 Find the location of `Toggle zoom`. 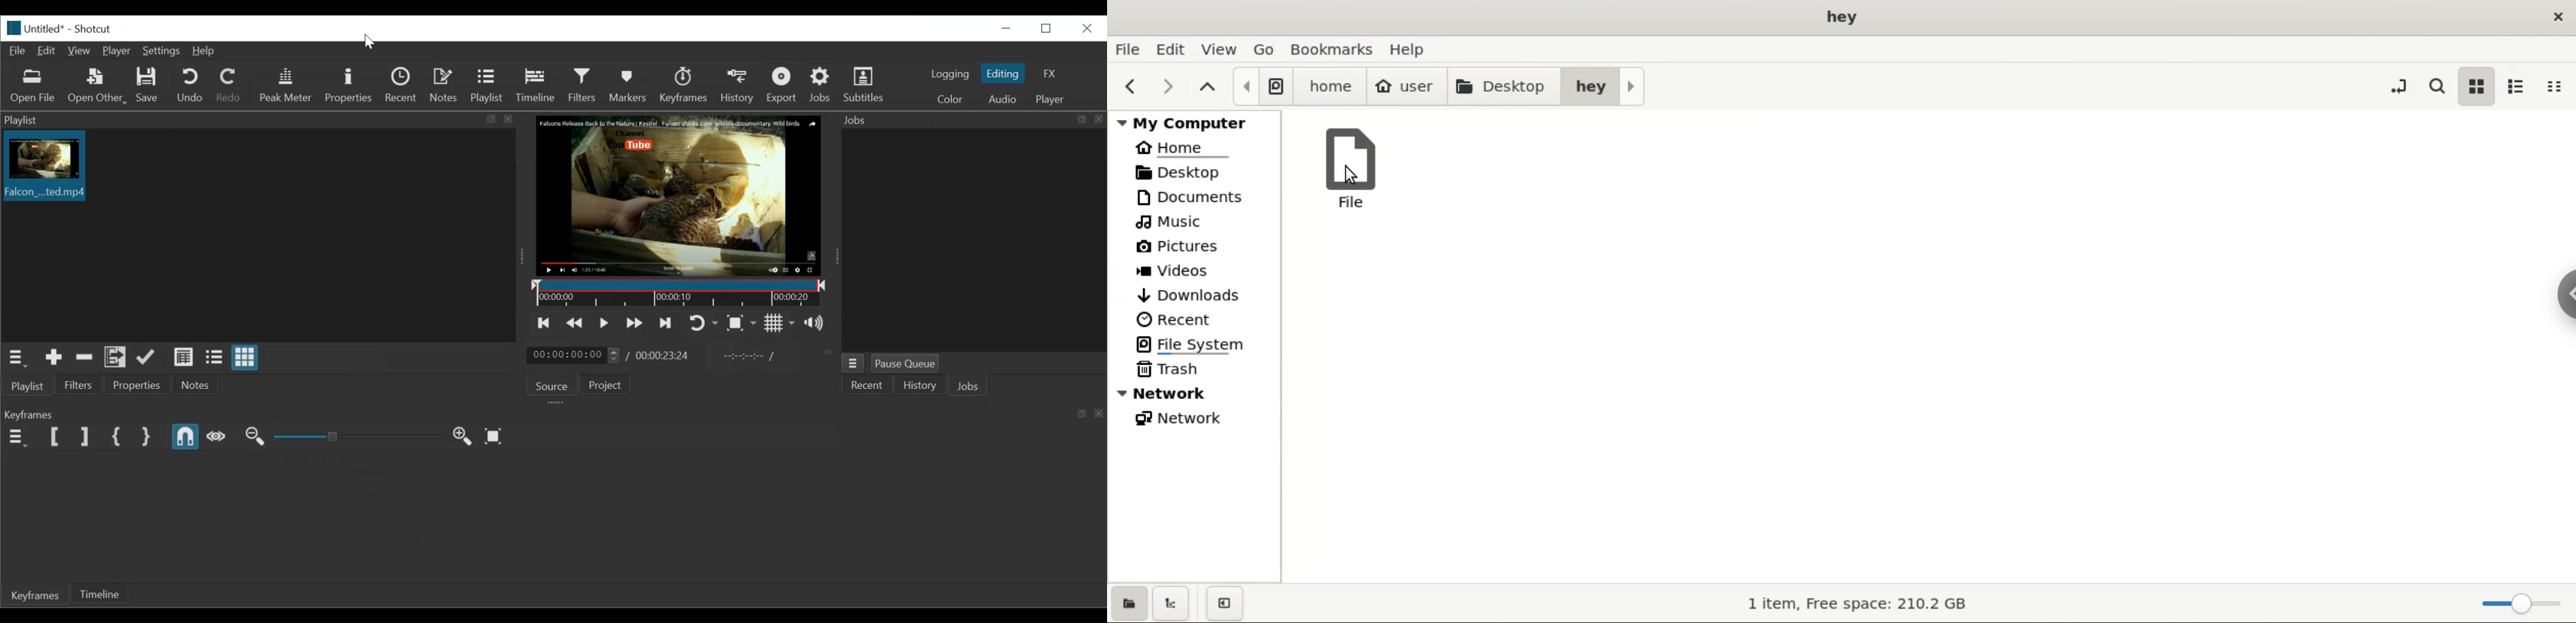

Toggle zoom is located at coordinates (743, 323).